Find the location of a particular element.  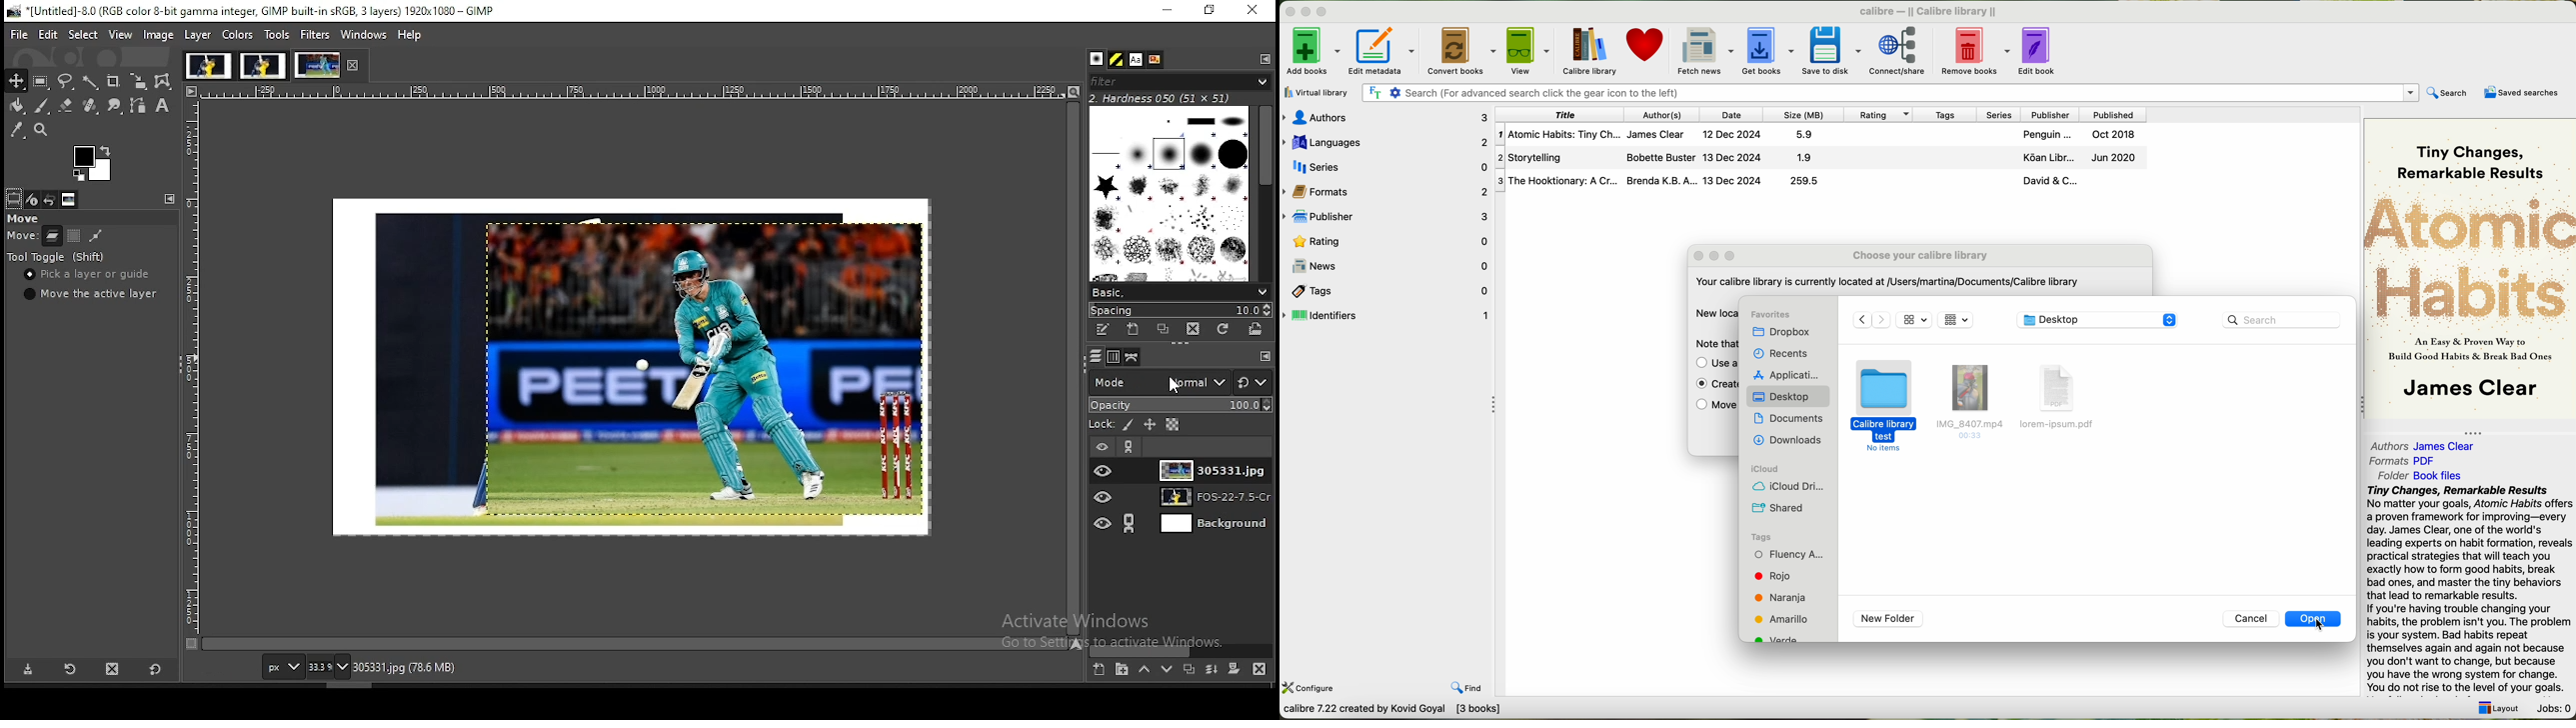

filter is located at coordinates (1181, 81).